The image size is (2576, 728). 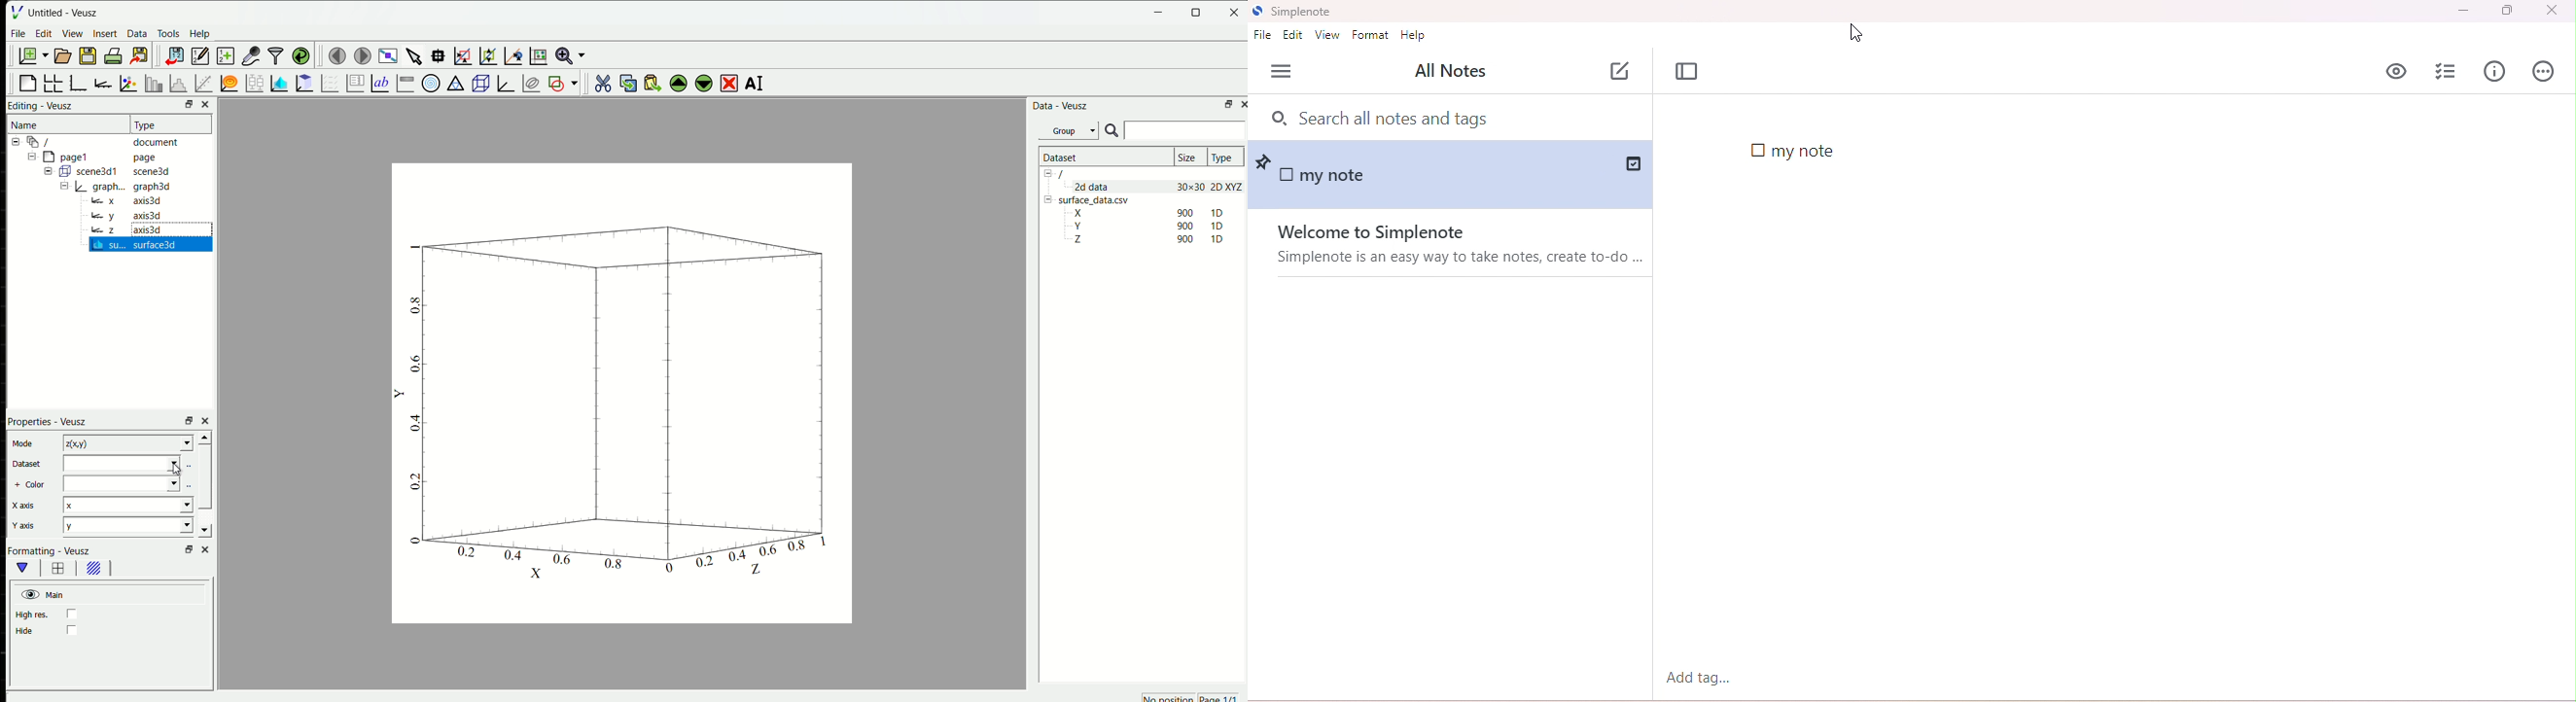 I want to click on insert checklist, so click(x=2445, y=73).